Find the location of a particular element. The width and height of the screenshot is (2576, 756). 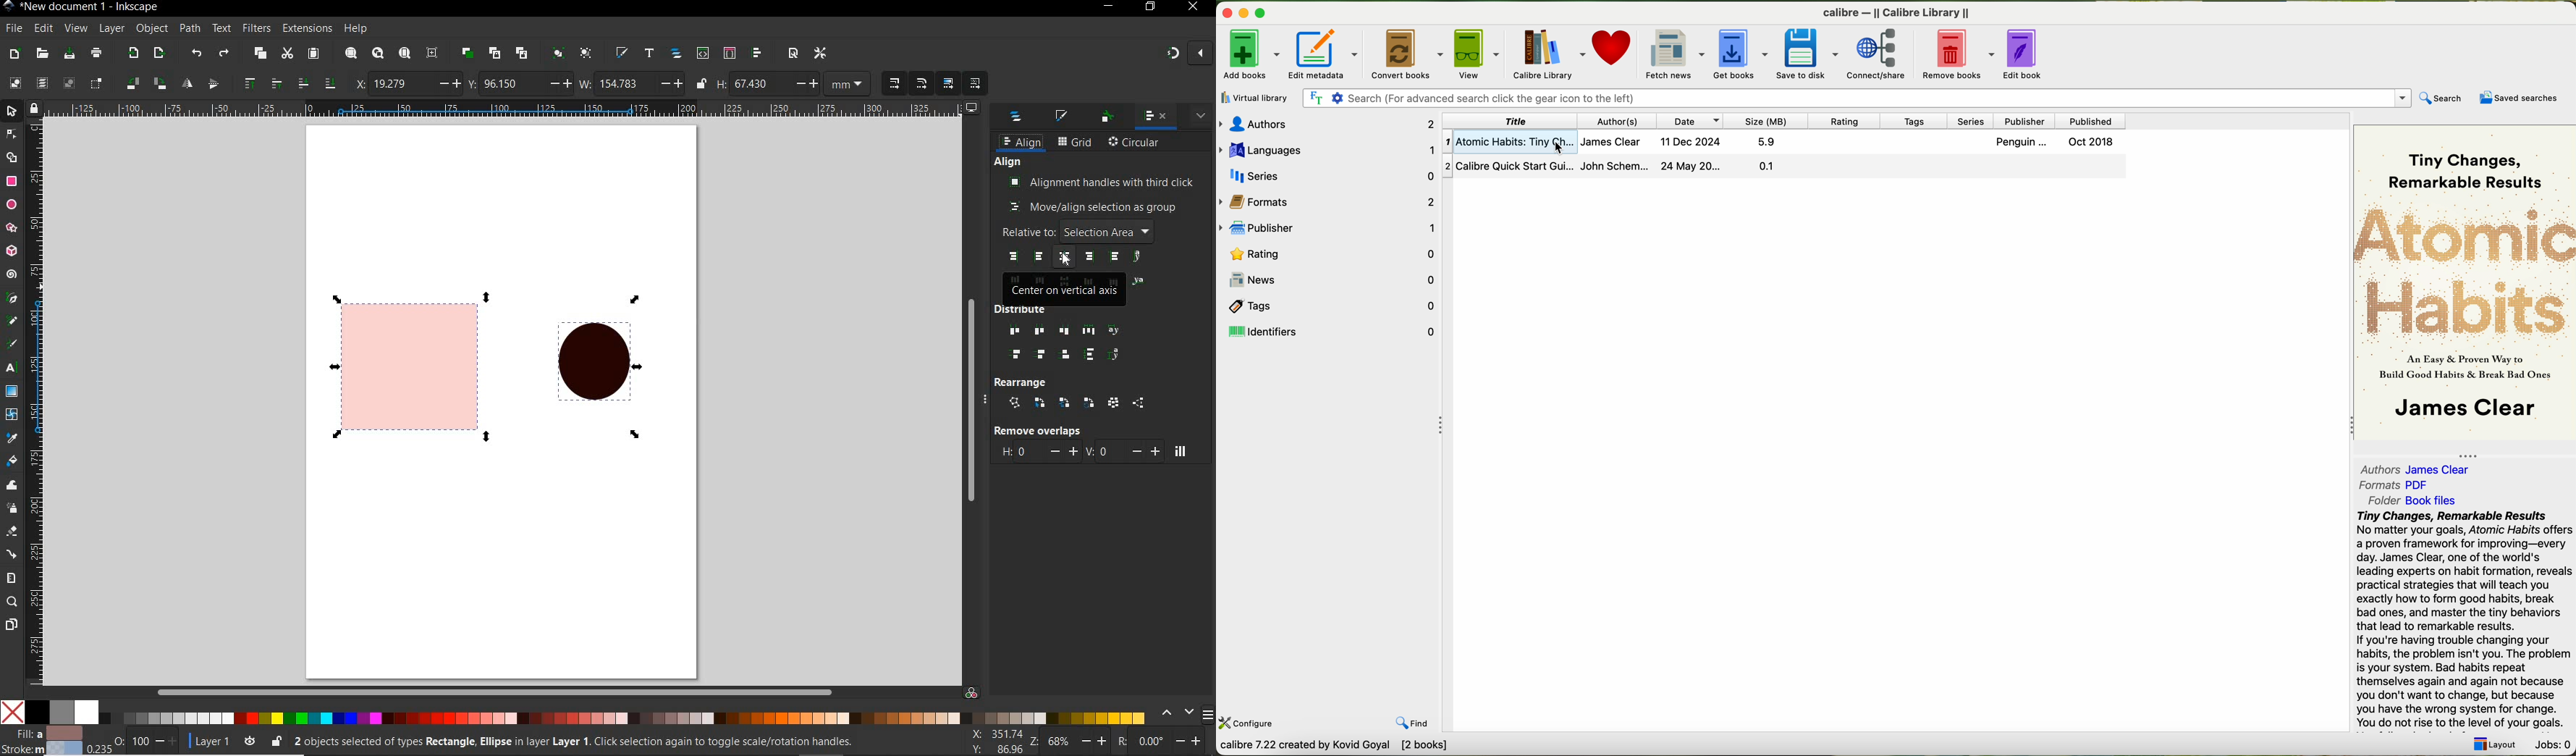

zoom drawing is located at coordinates (379, 53).